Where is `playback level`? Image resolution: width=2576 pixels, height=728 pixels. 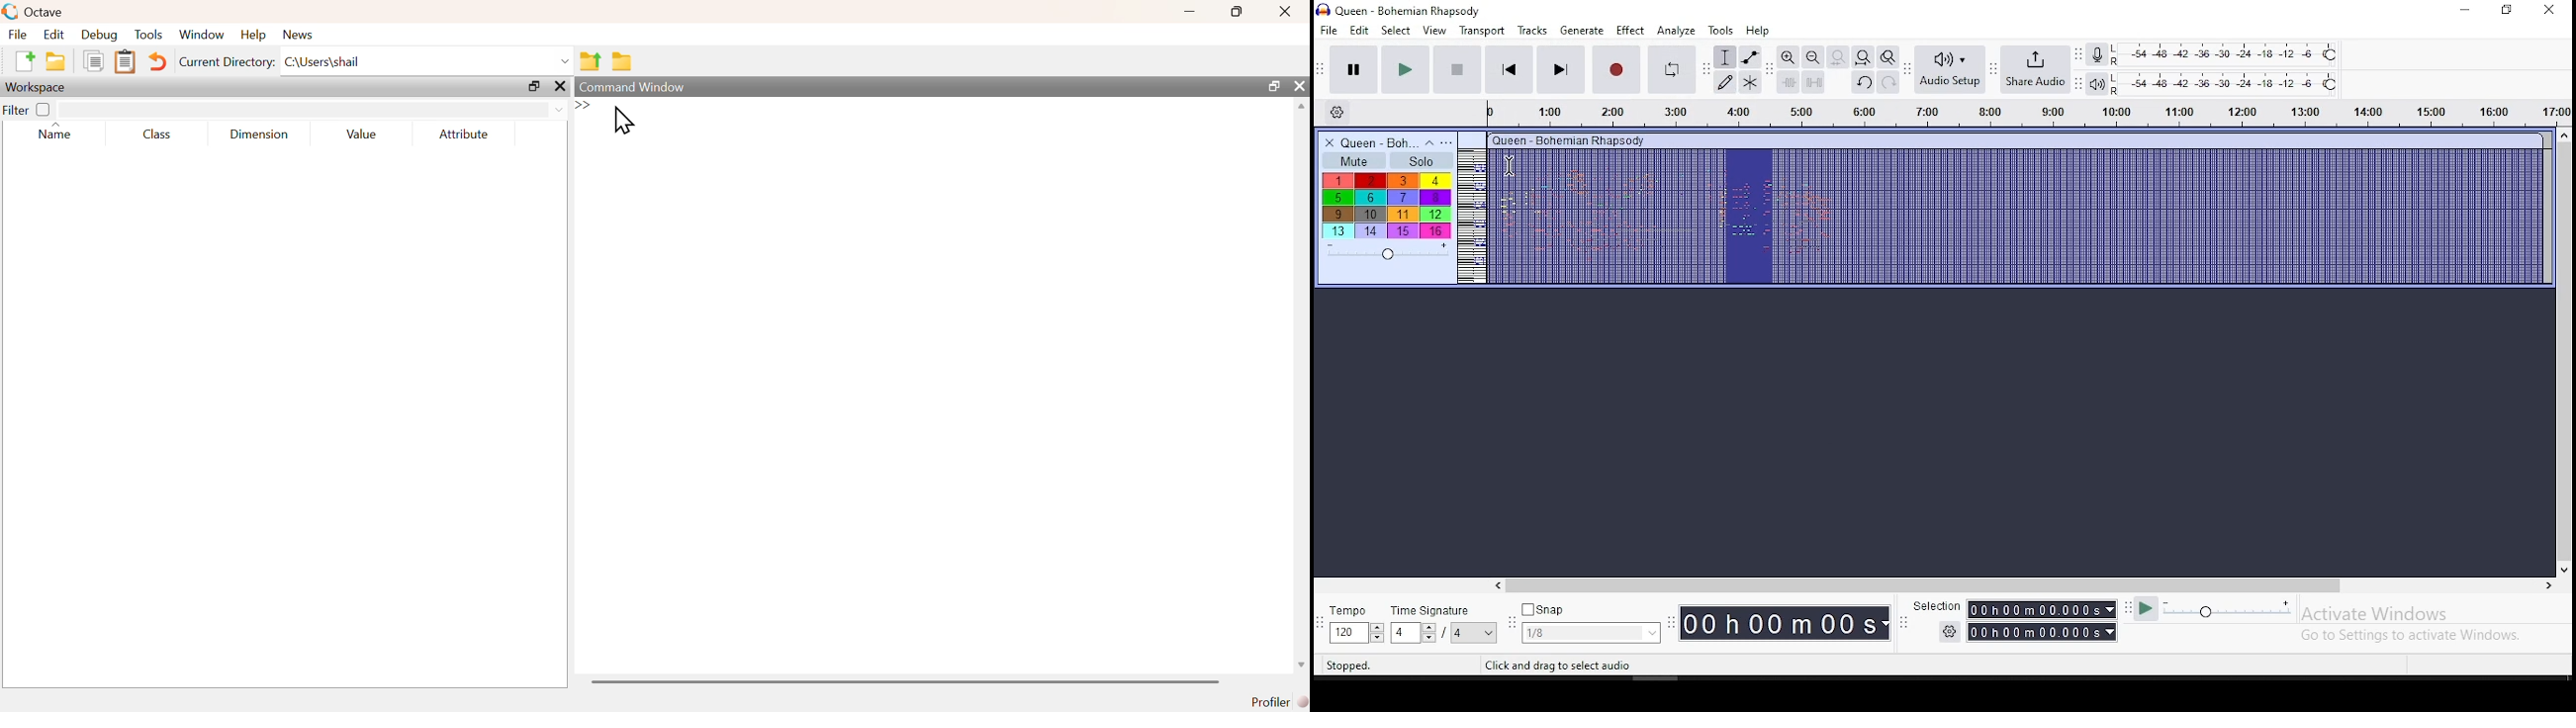
playback level is located at coordinates (2227, 84).